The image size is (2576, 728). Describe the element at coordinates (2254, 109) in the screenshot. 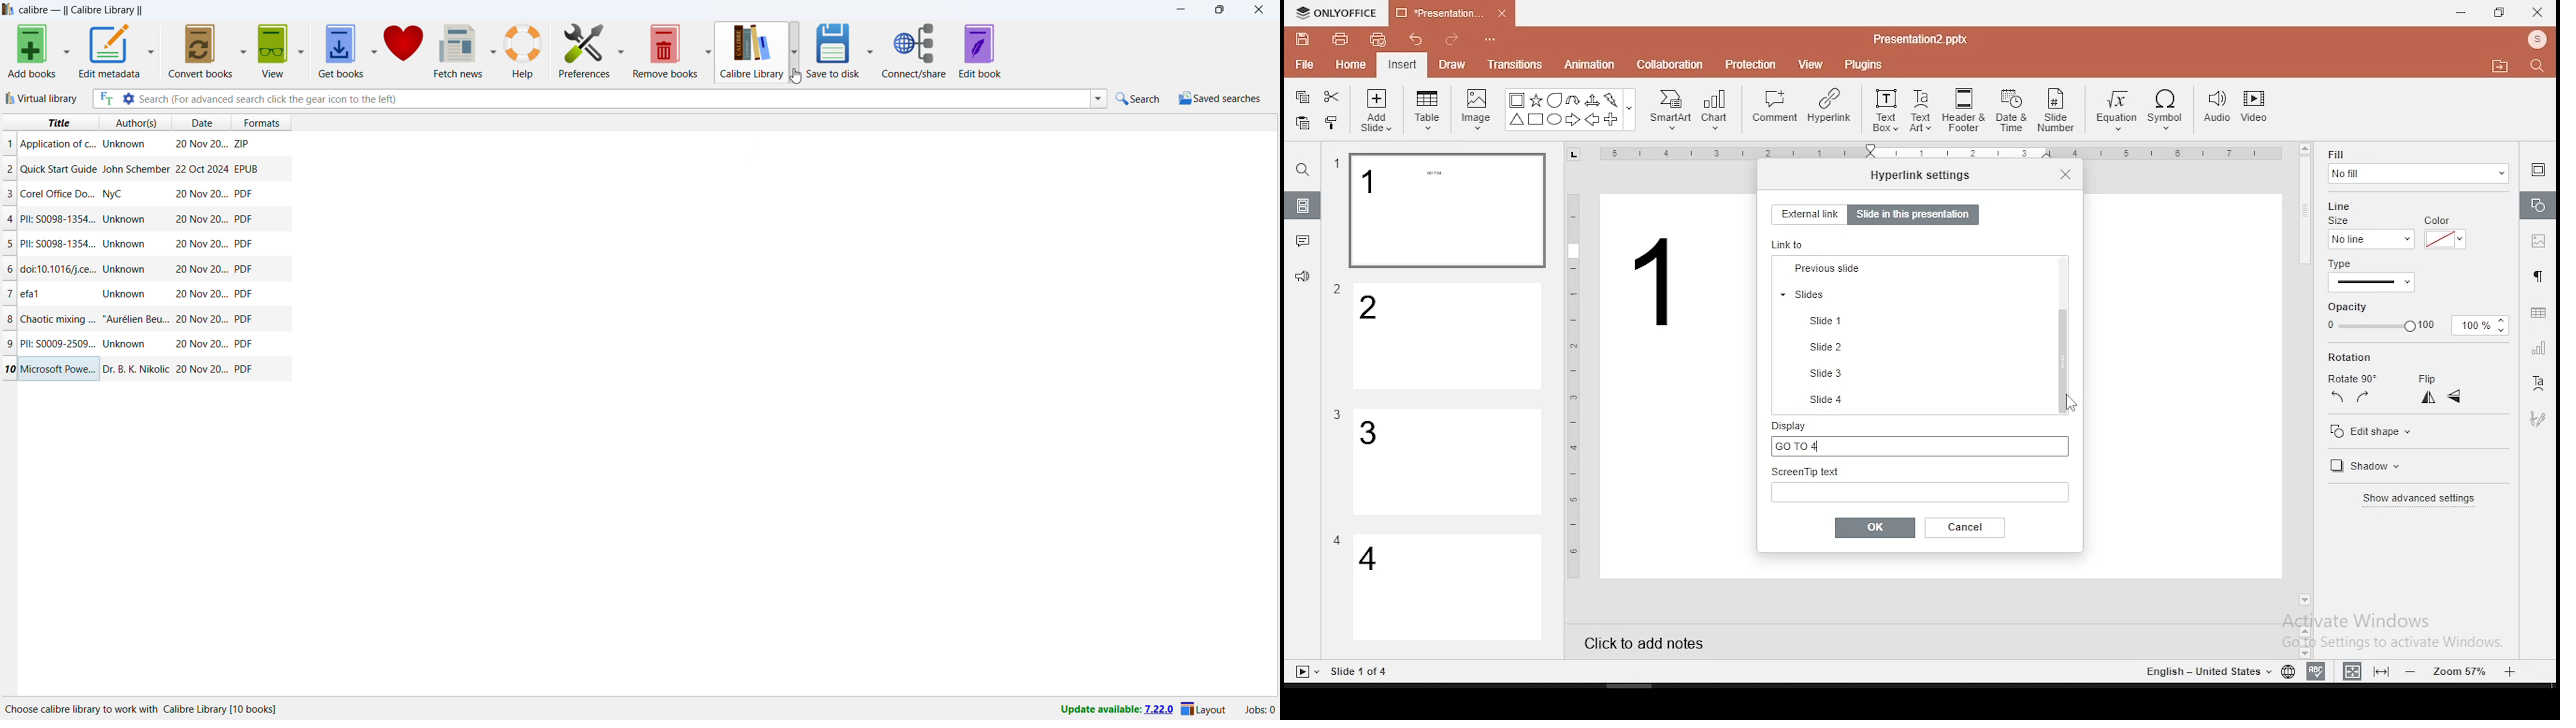

I see `video` at that location.